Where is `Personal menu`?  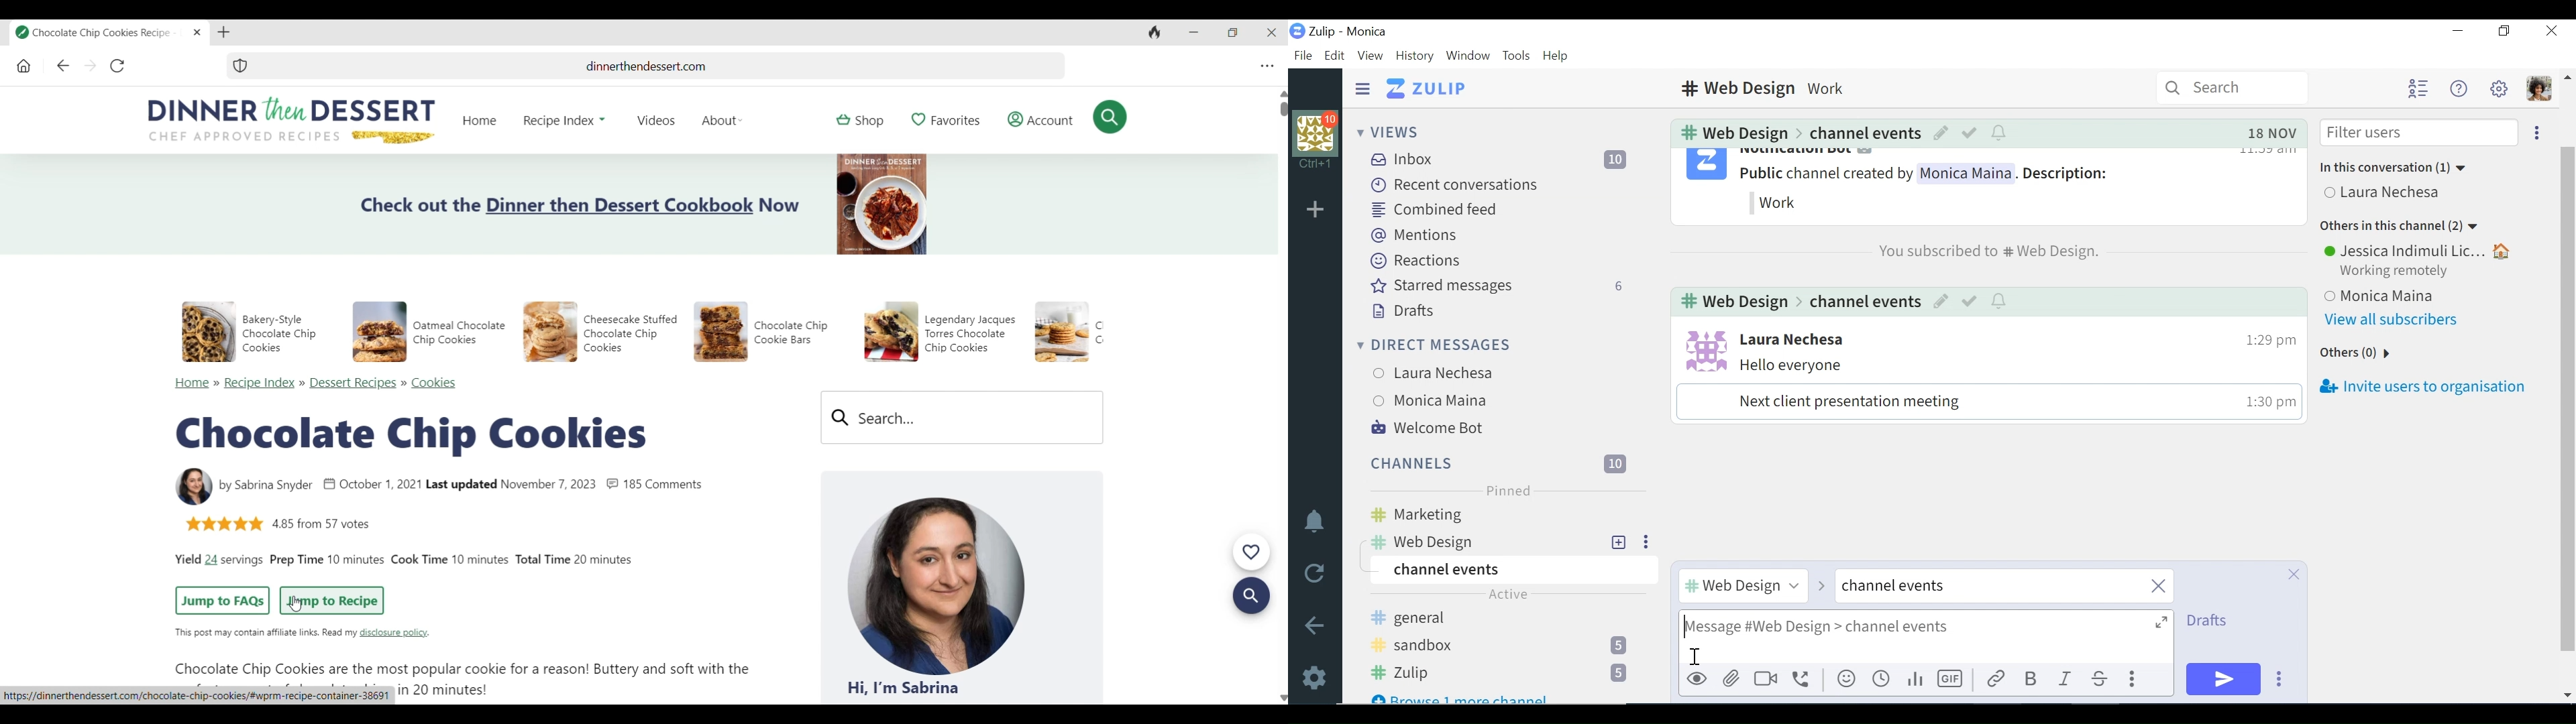
Personal menu is located at coordinates (2538, 89).